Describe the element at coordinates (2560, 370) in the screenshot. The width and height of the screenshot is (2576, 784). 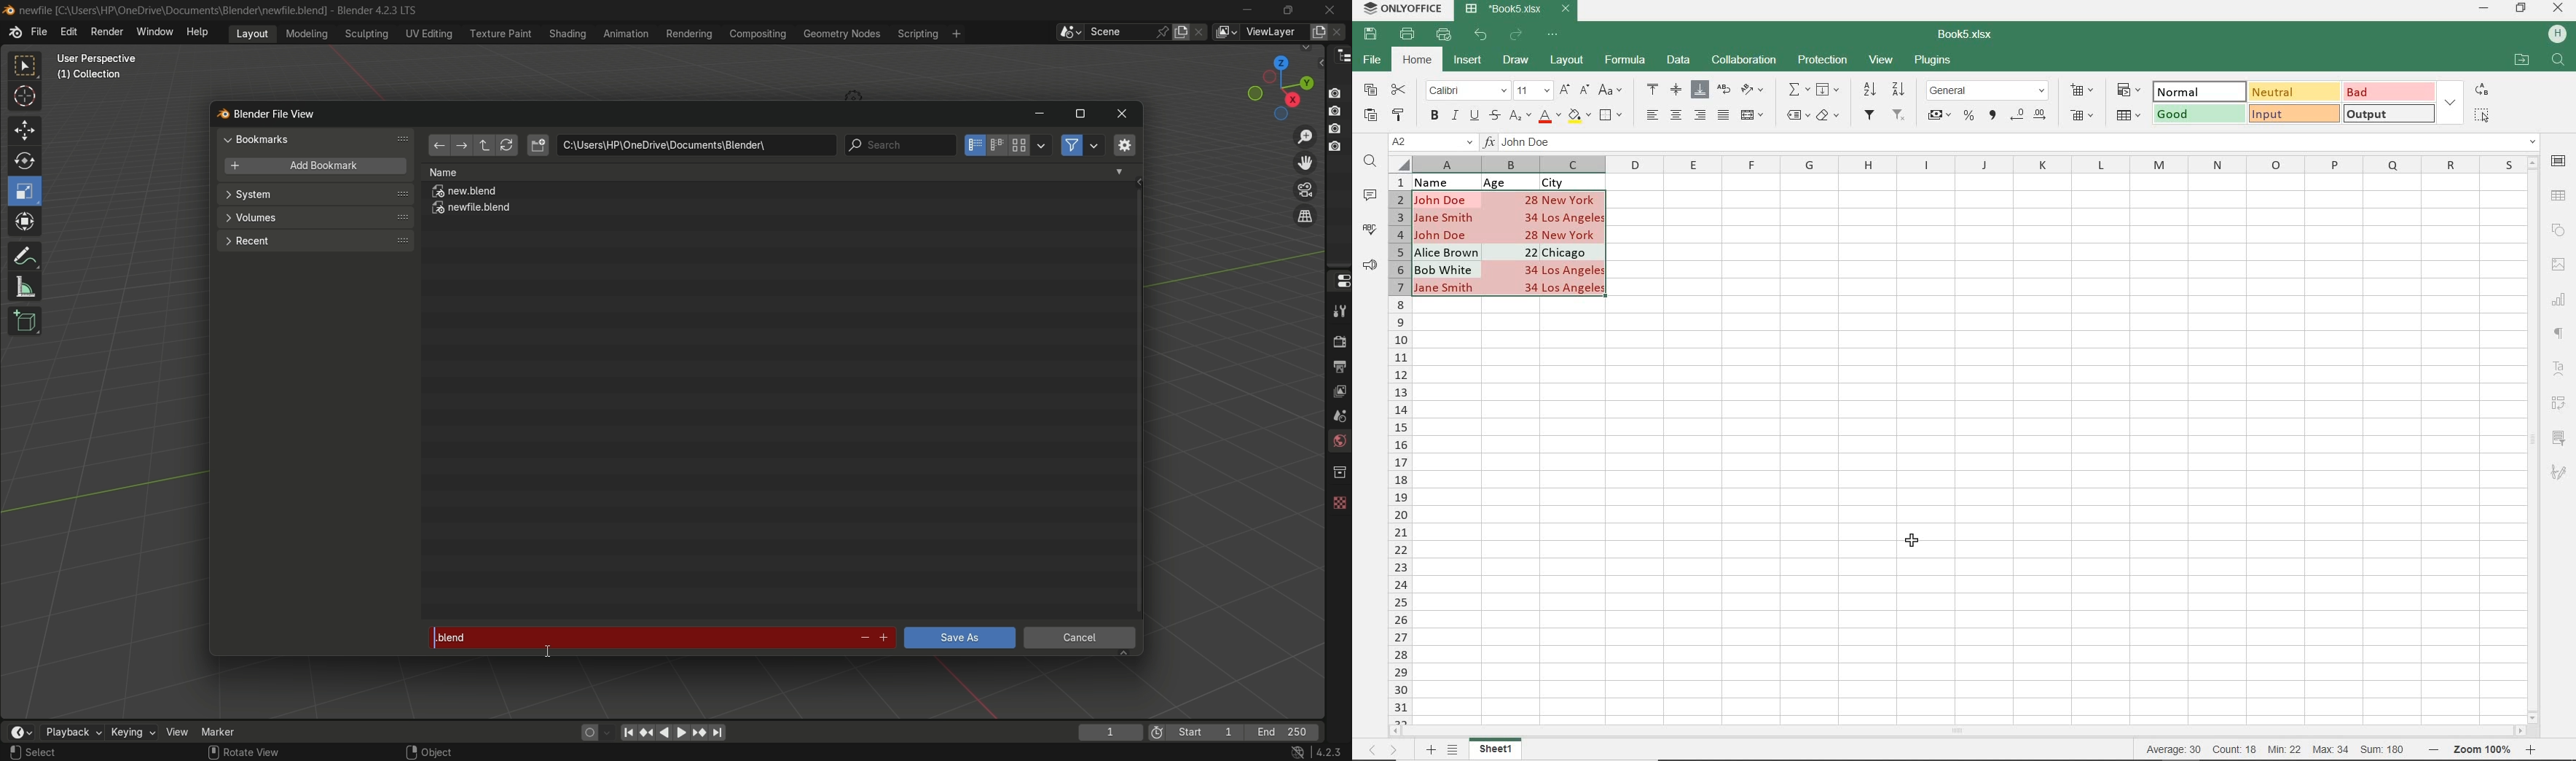
I see `TEXT ART` at that location.